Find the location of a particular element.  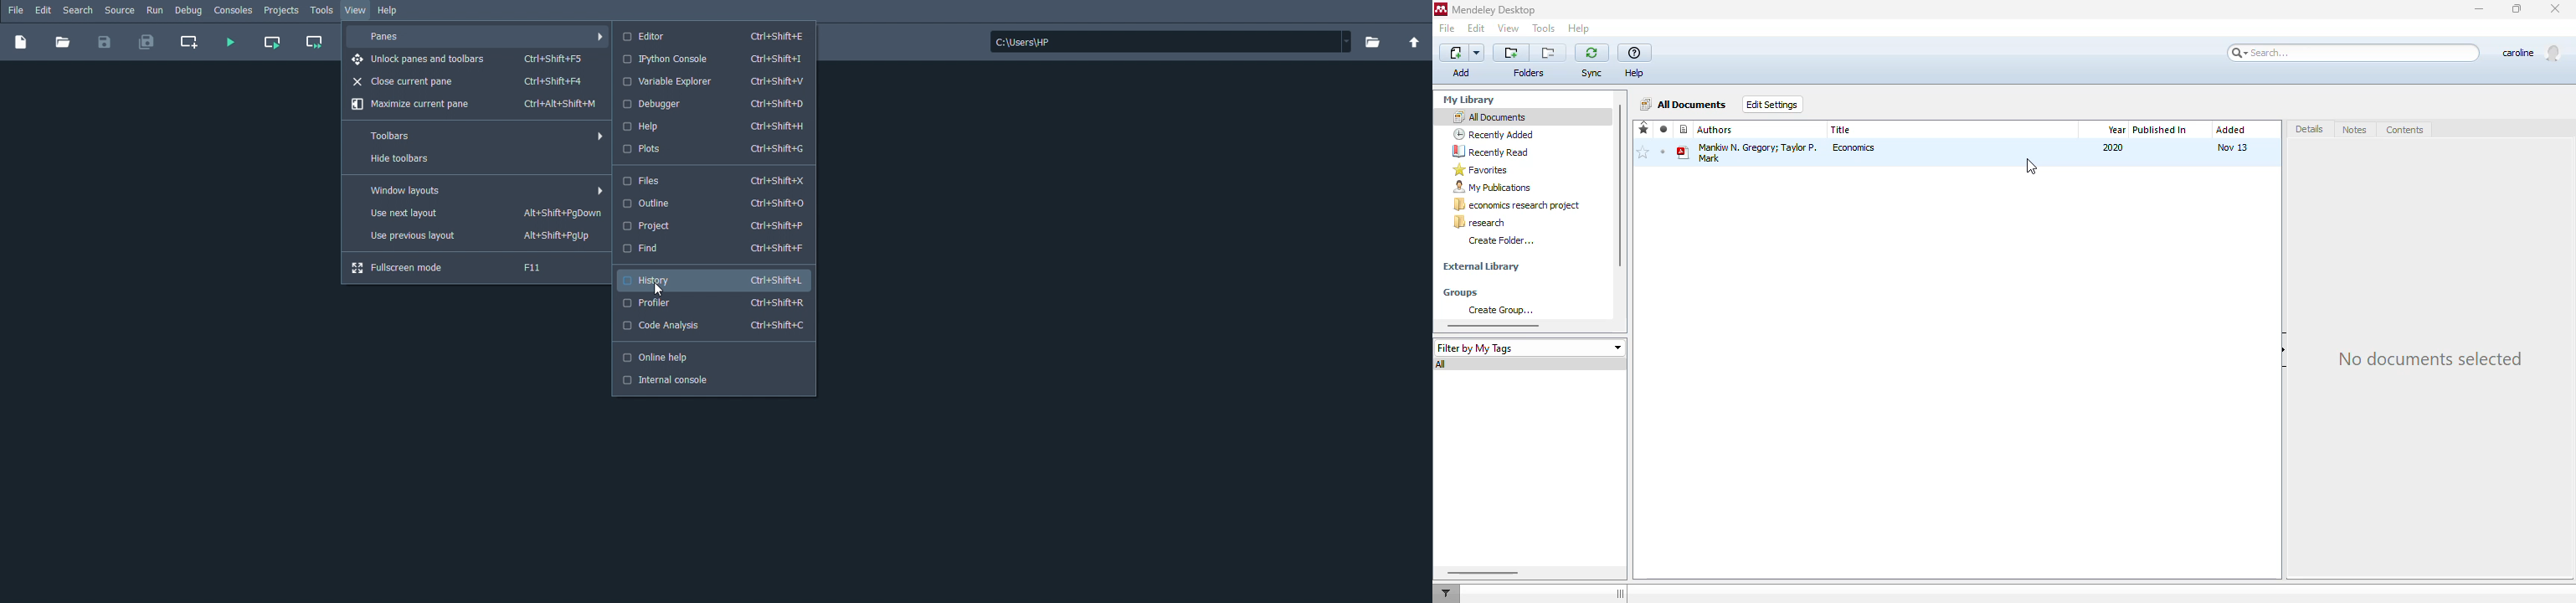

maximize is located at coordinates (2517, 9).